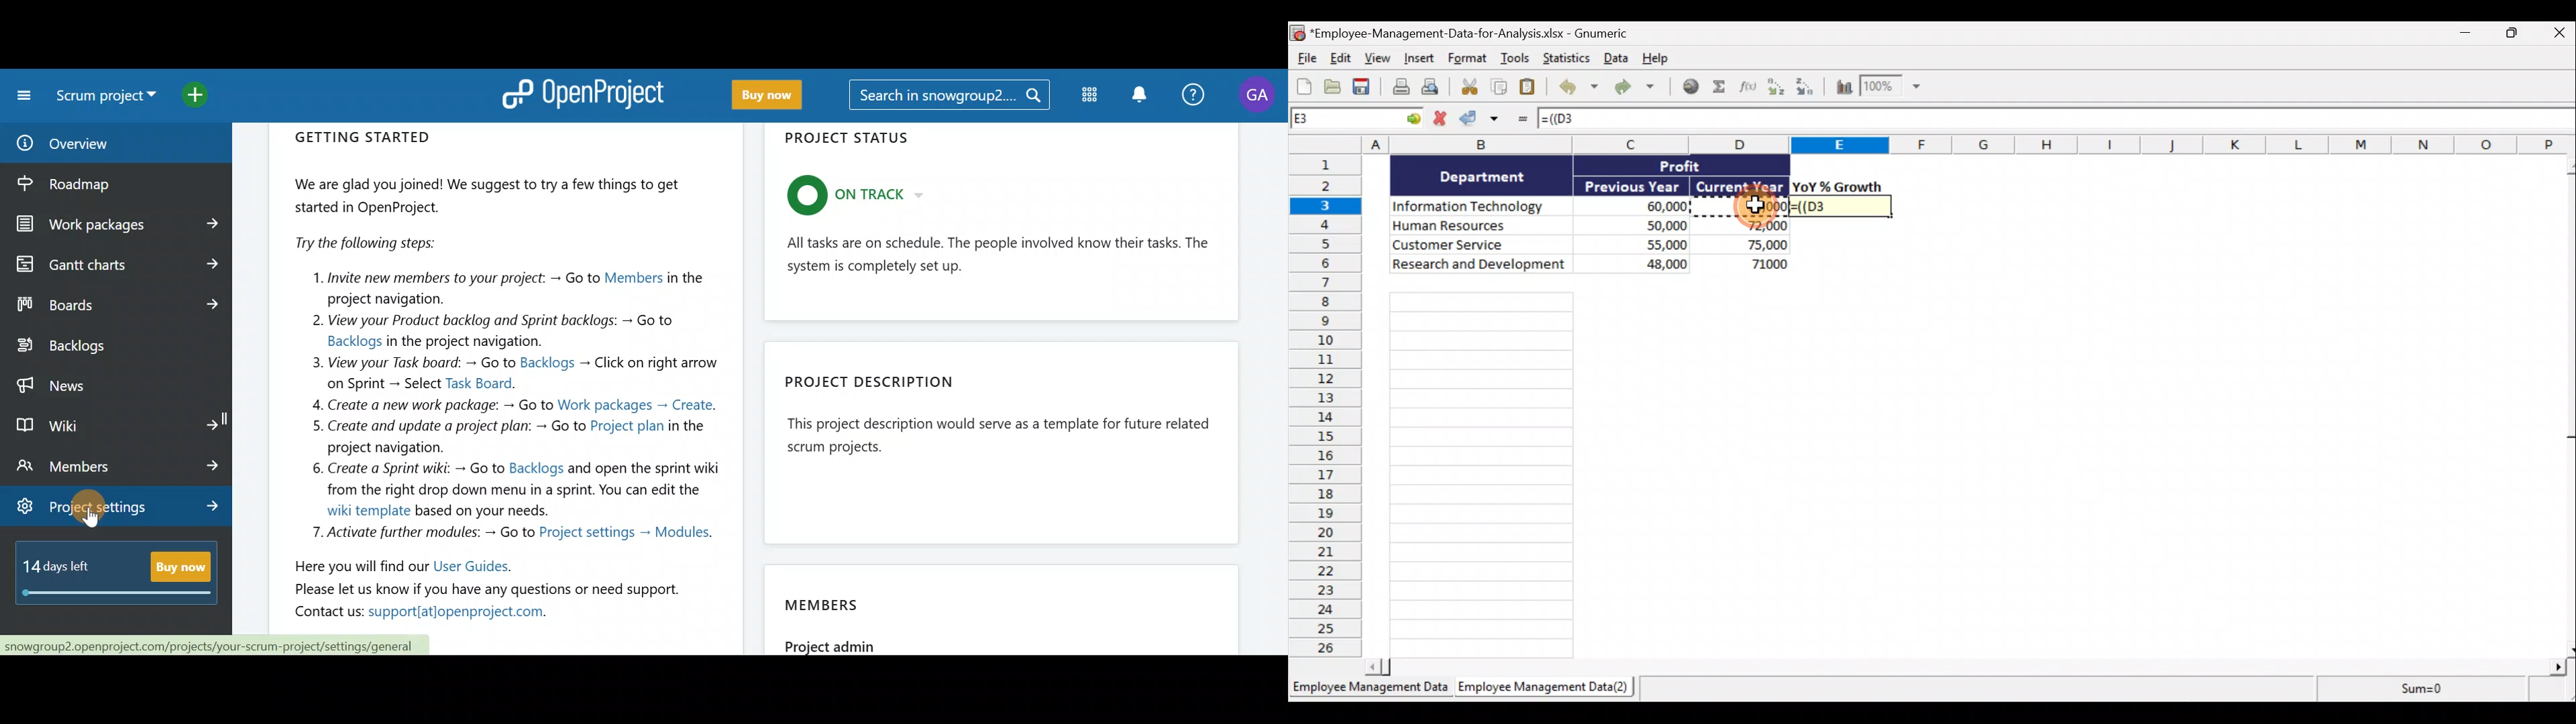 The width and height of the screenshot is (2576, 728). What do you see at coordinates (1843, 89) in the screenshot?
I see `Insert a chart` at bounding box center [1843, 89].